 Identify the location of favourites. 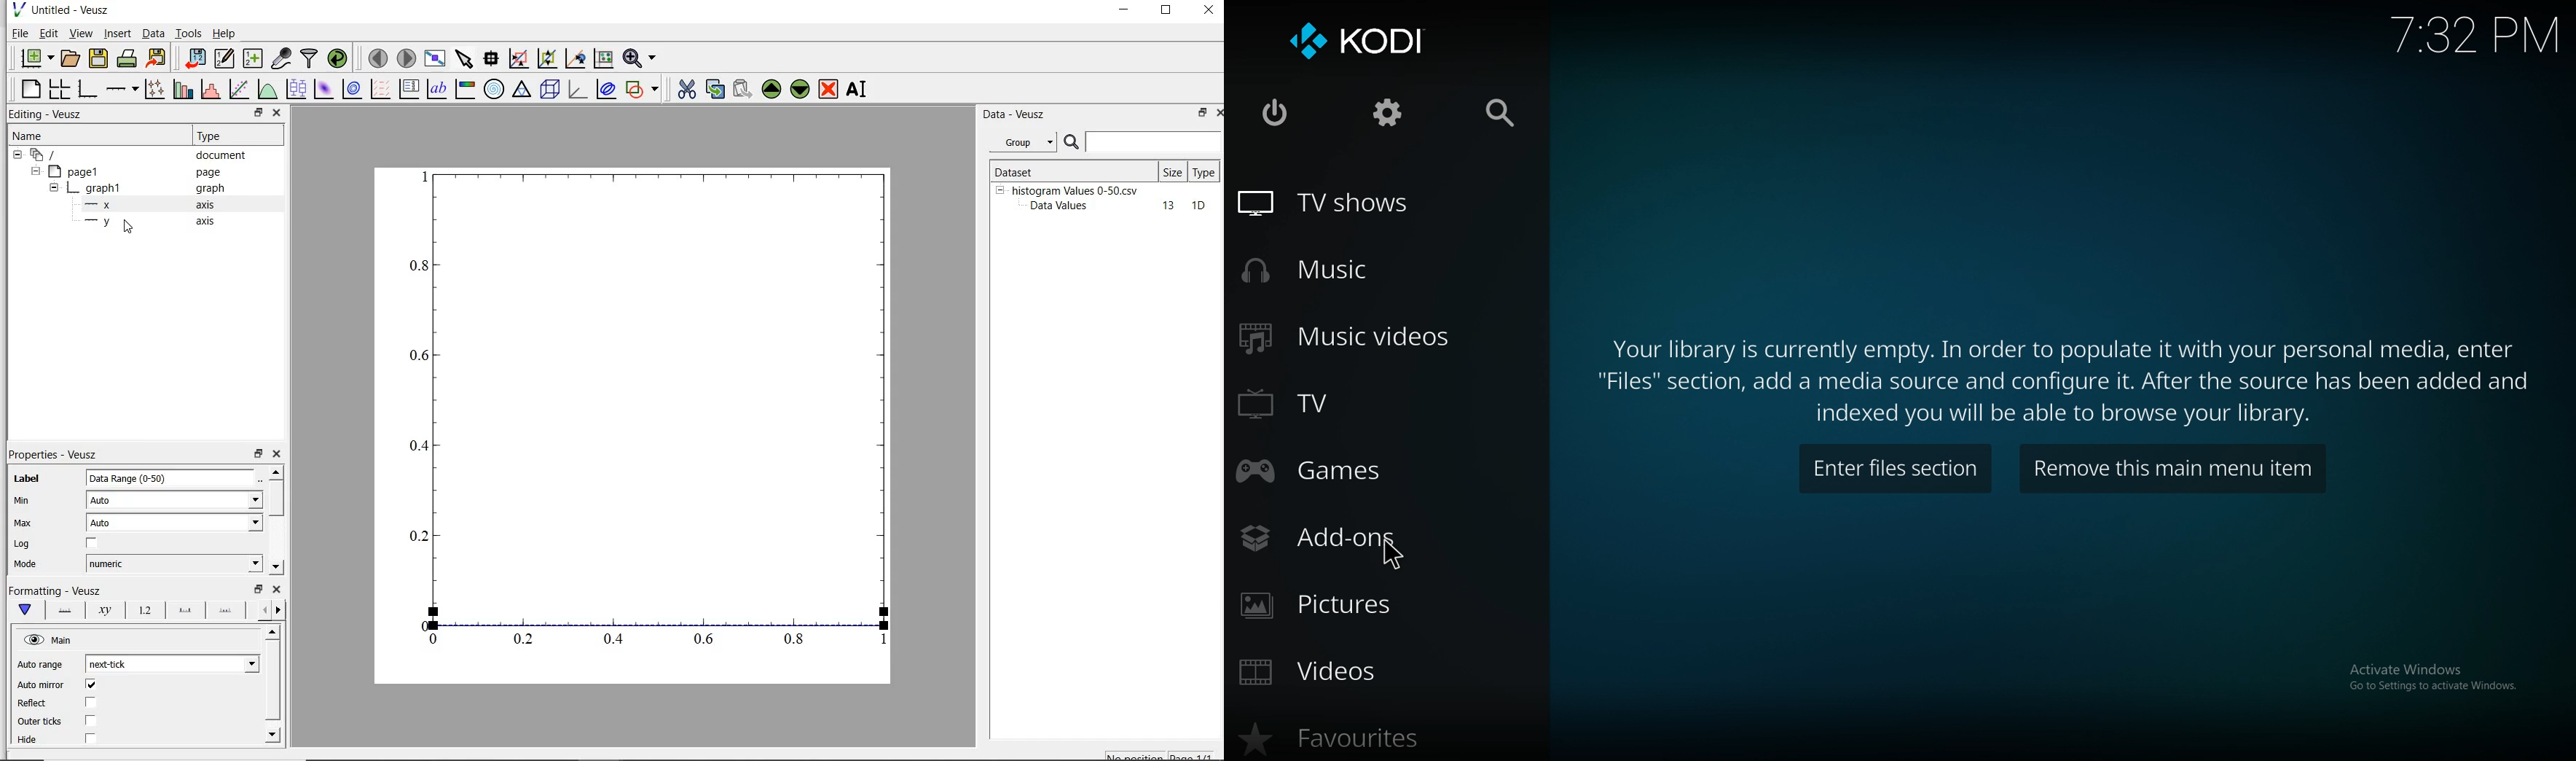
(1356, 736).